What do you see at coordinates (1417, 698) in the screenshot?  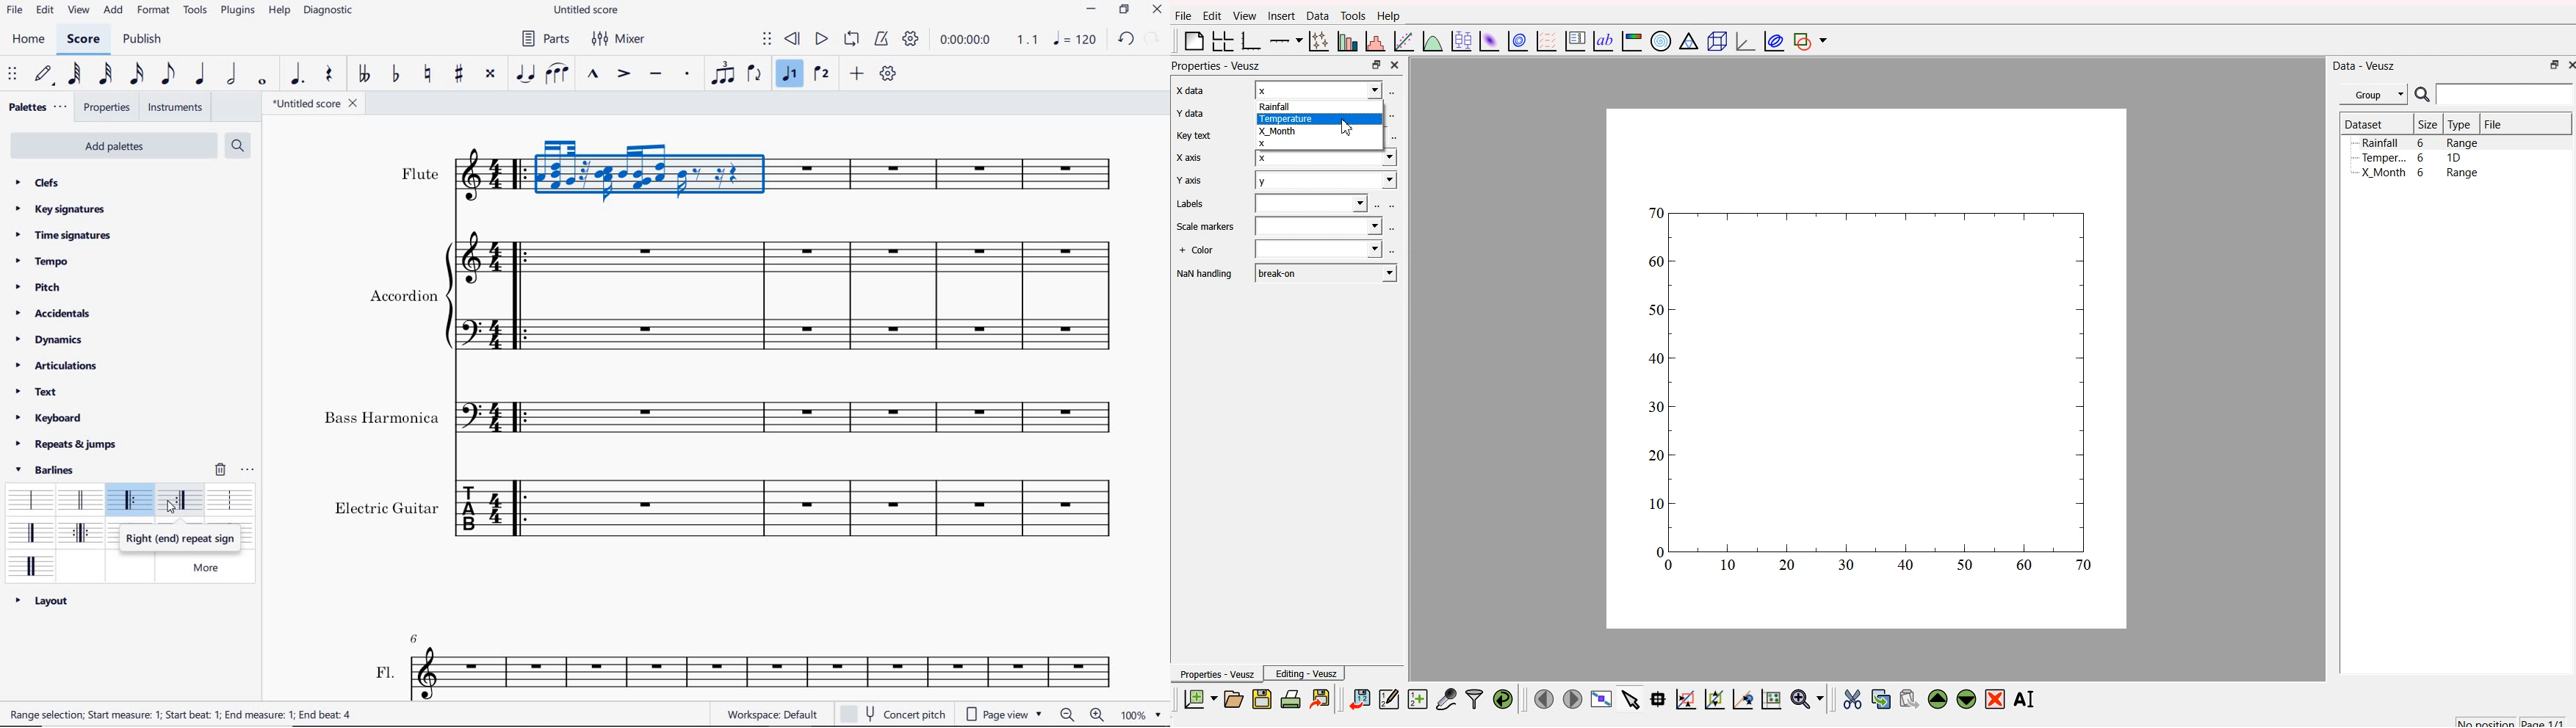 I see `create a new dataset` at bounding box center [1417, 698].